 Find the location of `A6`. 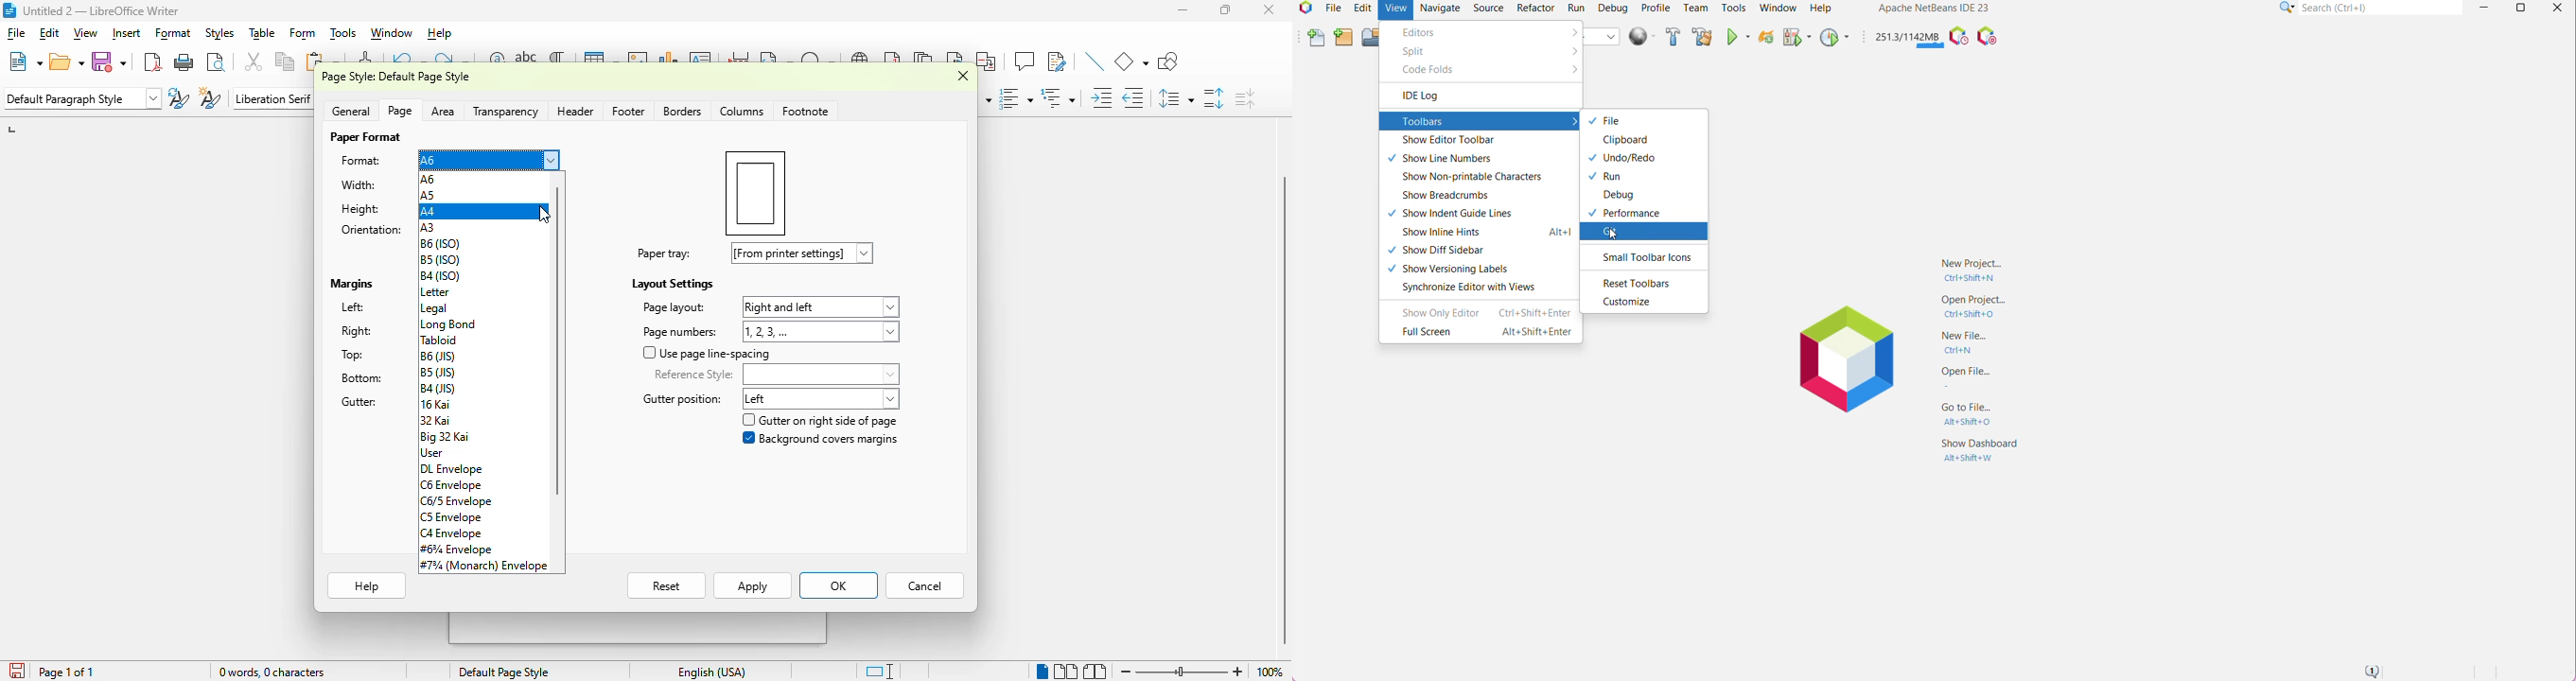

A6 is located at coordinates (430, 179).